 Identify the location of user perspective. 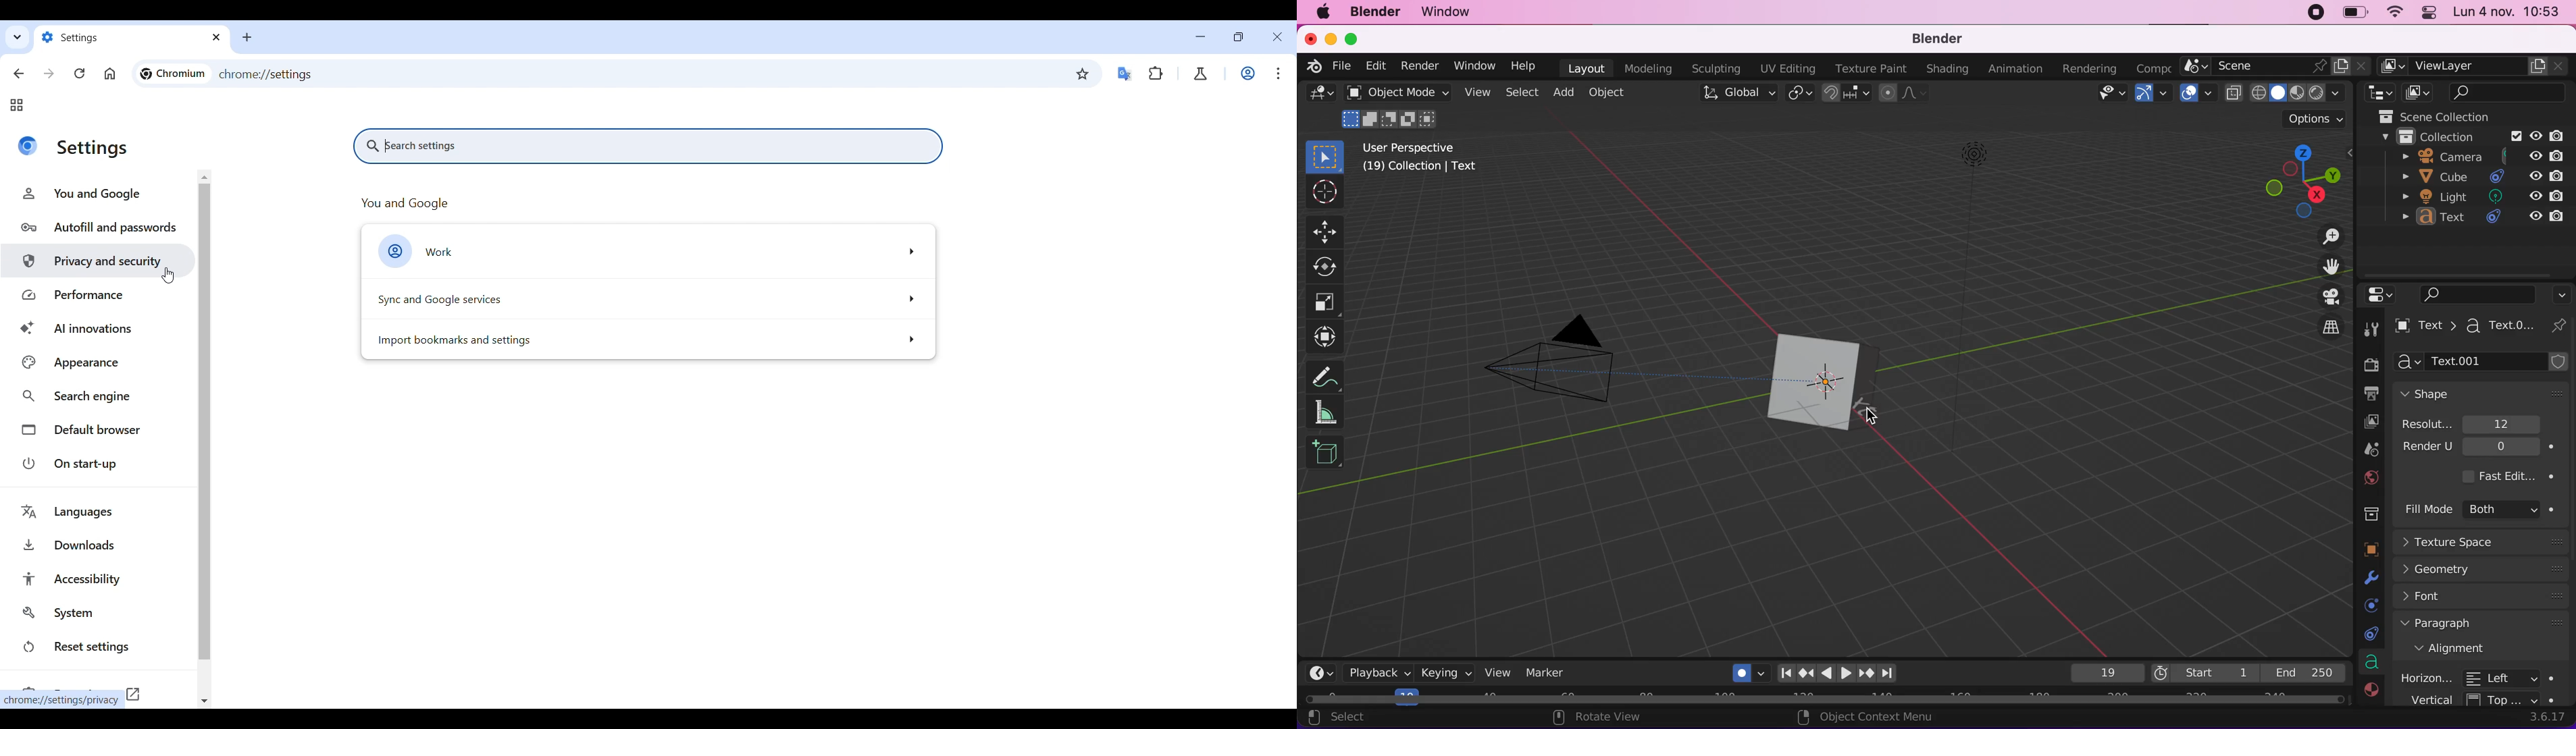
(1420, 162).